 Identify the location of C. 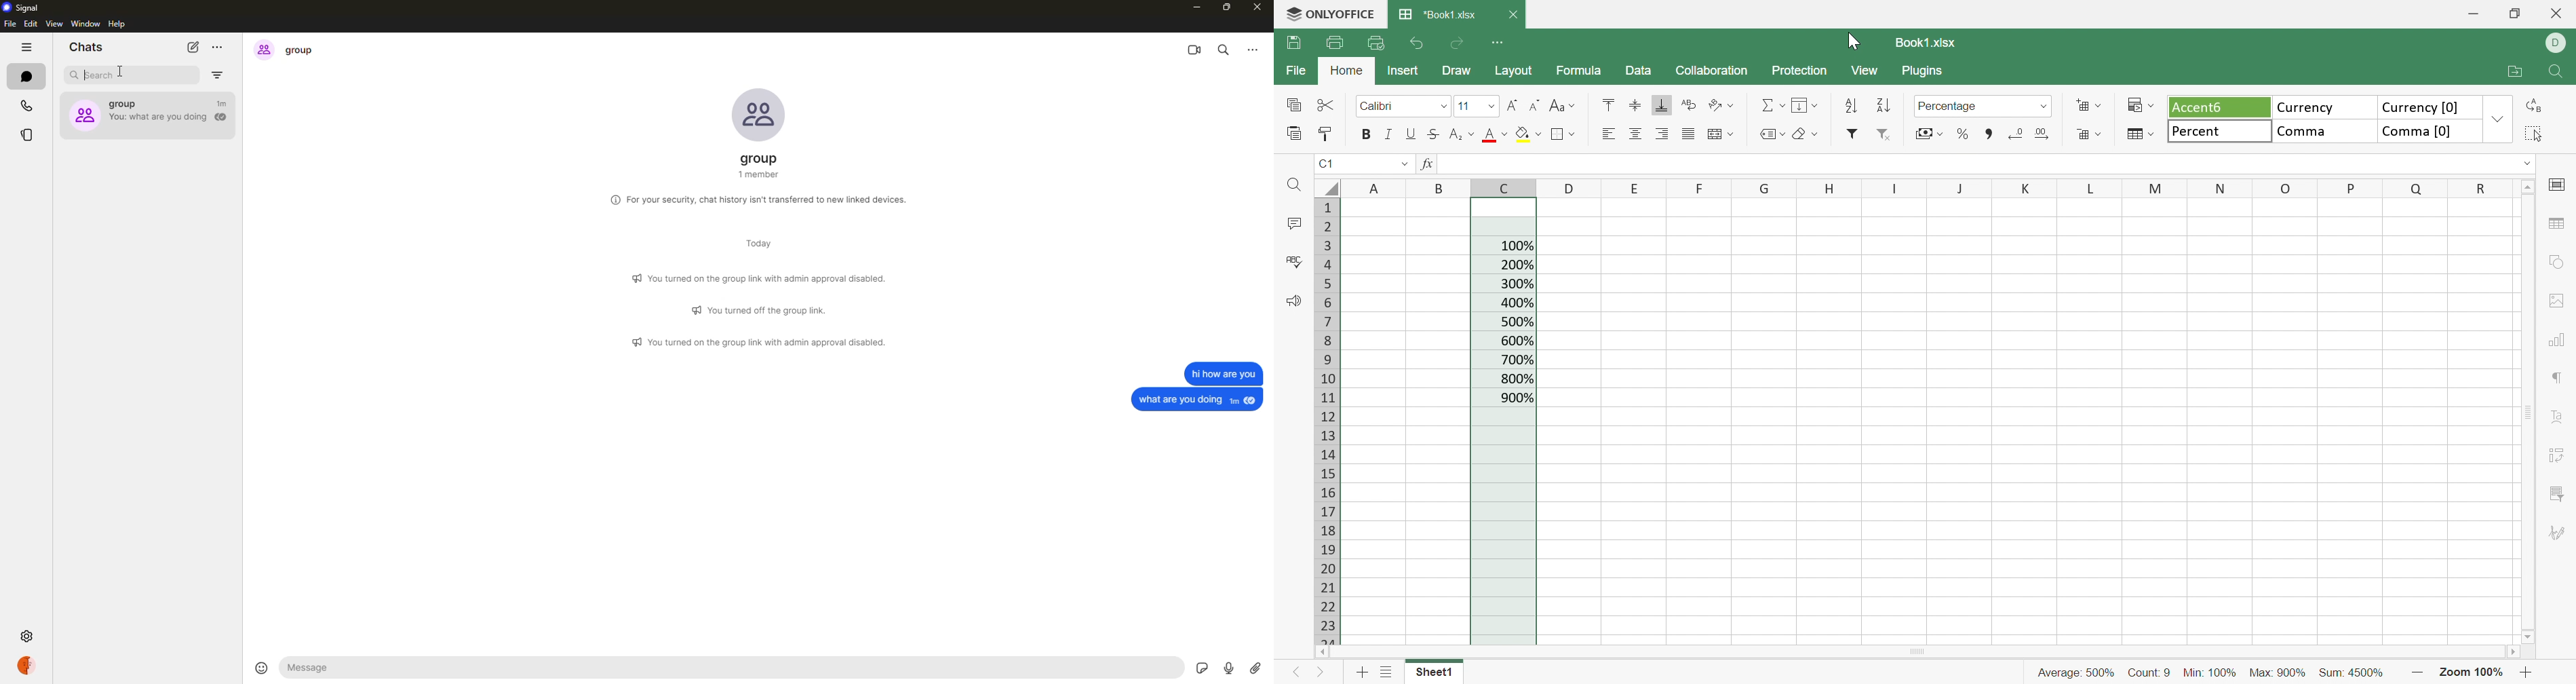
(1503, 186).